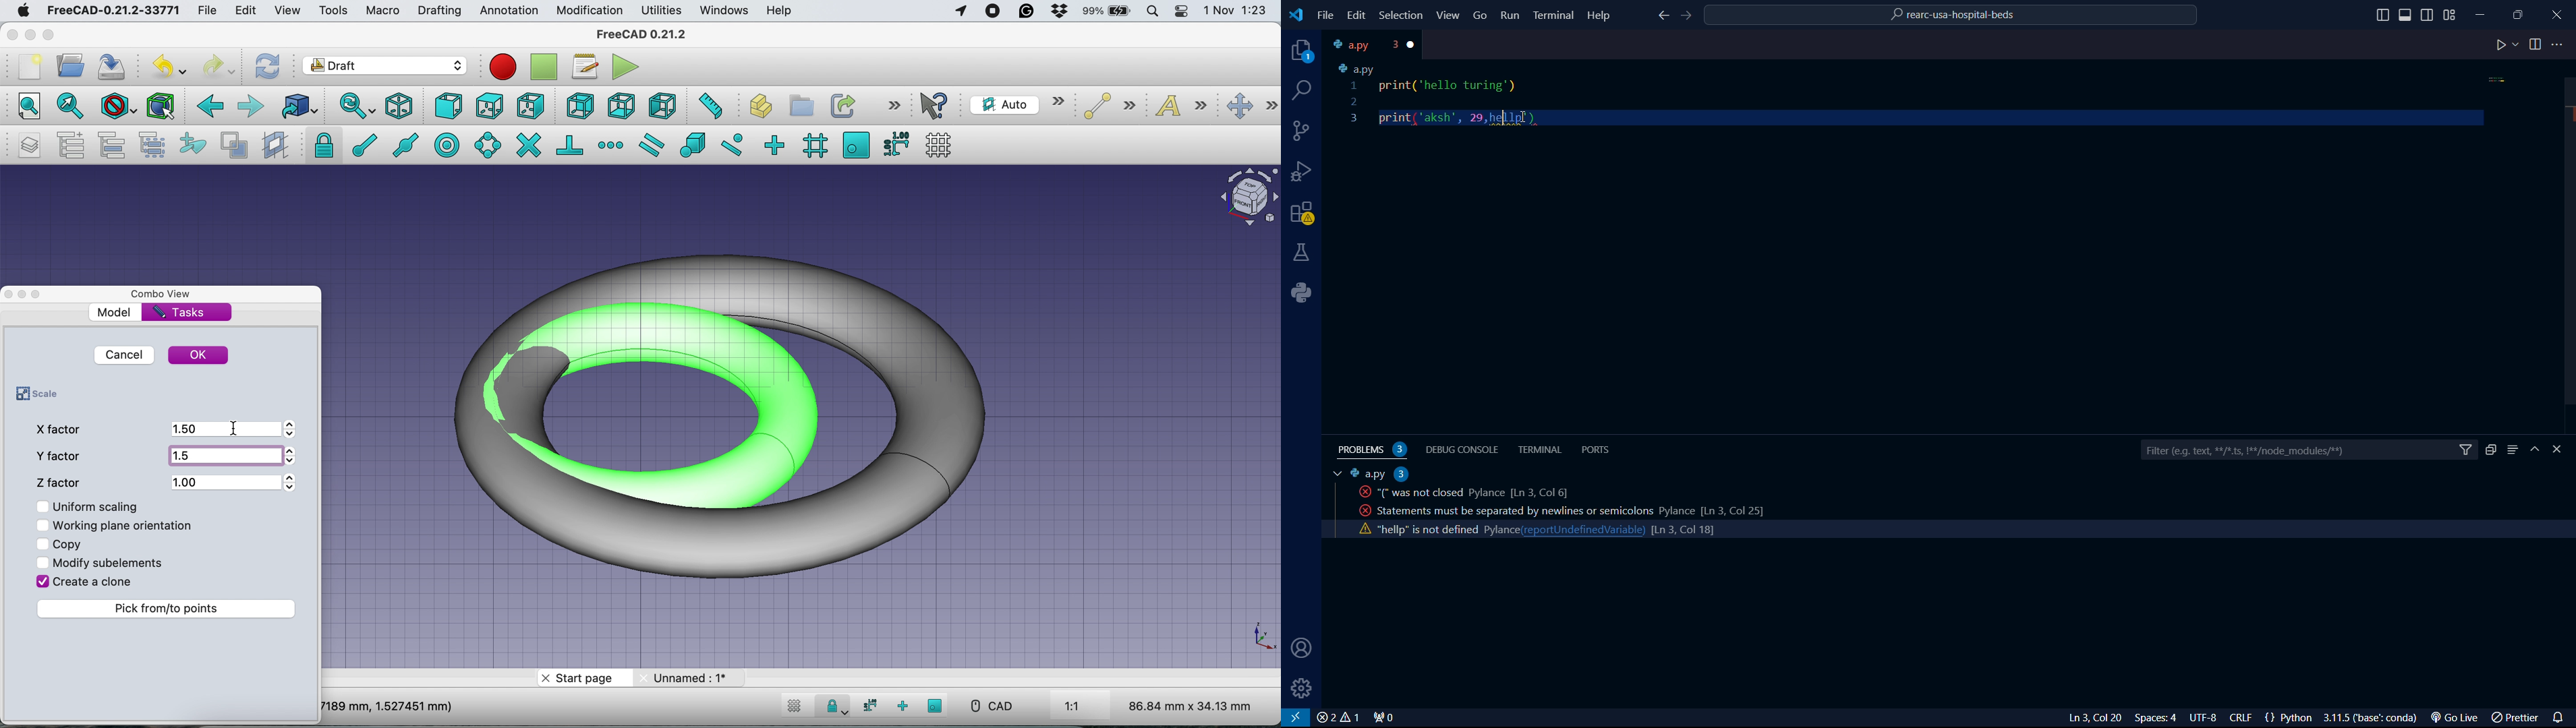  What do you see at coordinates (1303, 90) in the screenshot?
I see `search` at bounding box center [1303, 90].